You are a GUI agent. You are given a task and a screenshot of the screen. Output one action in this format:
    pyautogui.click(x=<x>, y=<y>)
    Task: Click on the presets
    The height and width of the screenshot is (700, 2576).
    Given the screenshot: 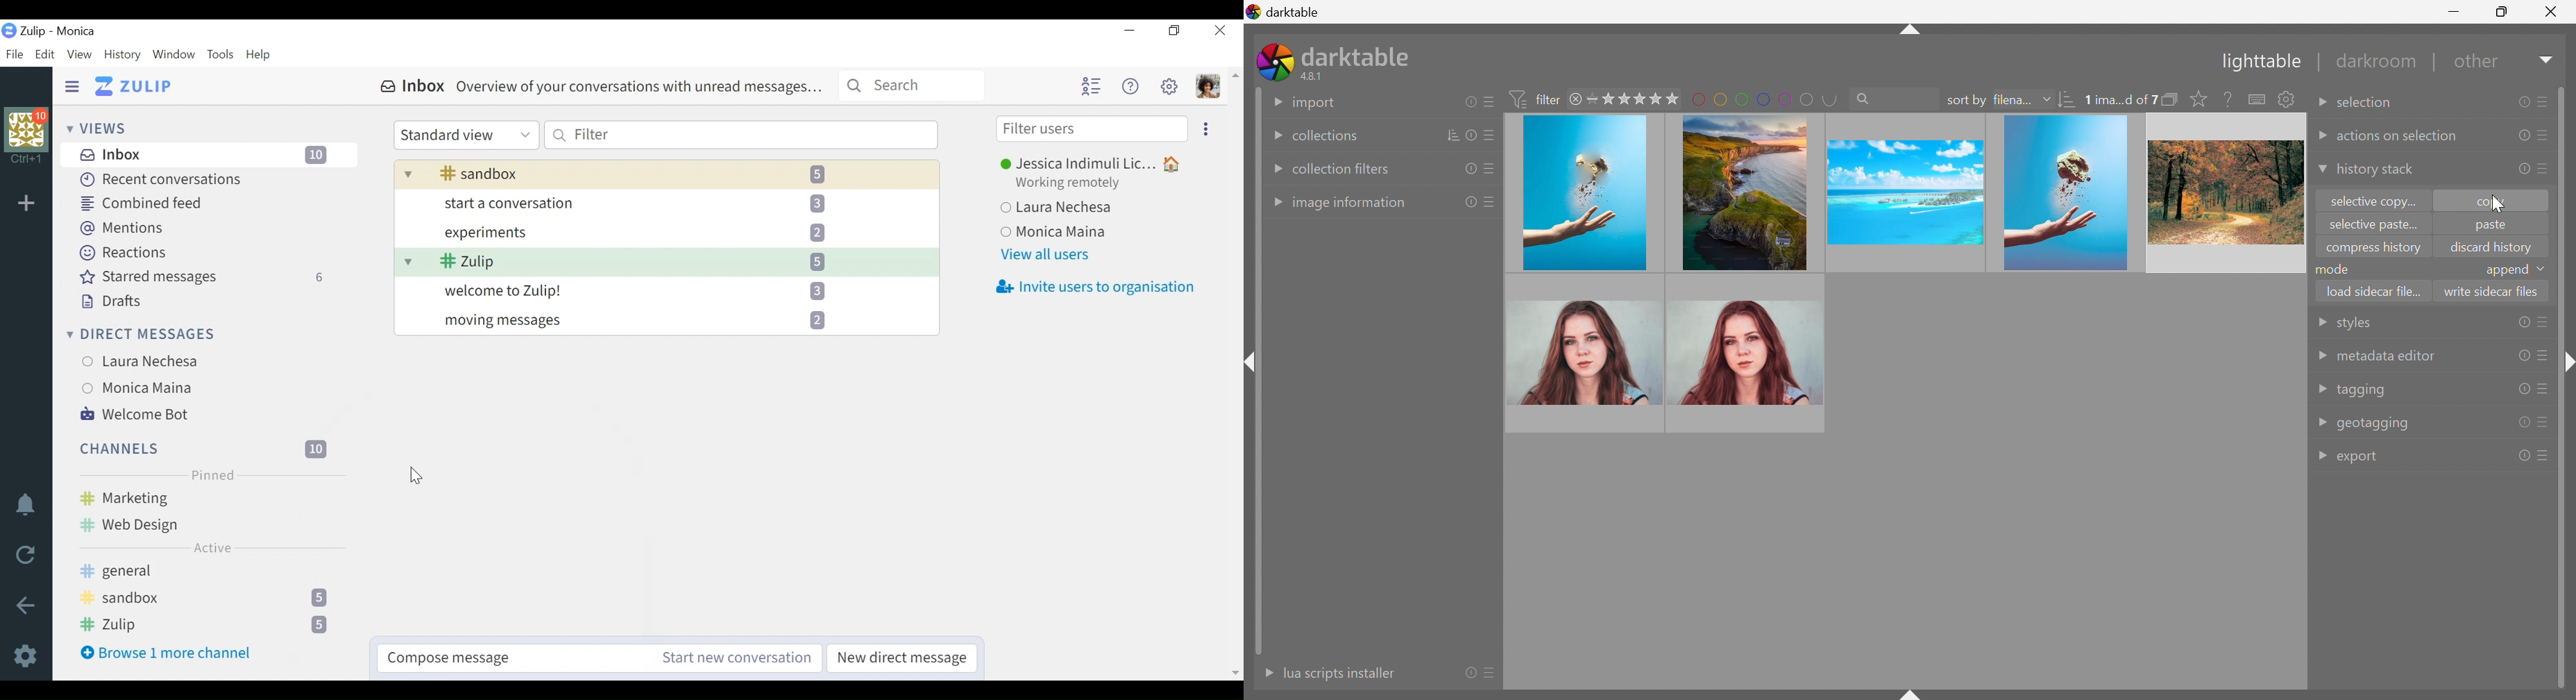 What is the action you would take?
    pyautogui.click(x=2543, y=356)
    